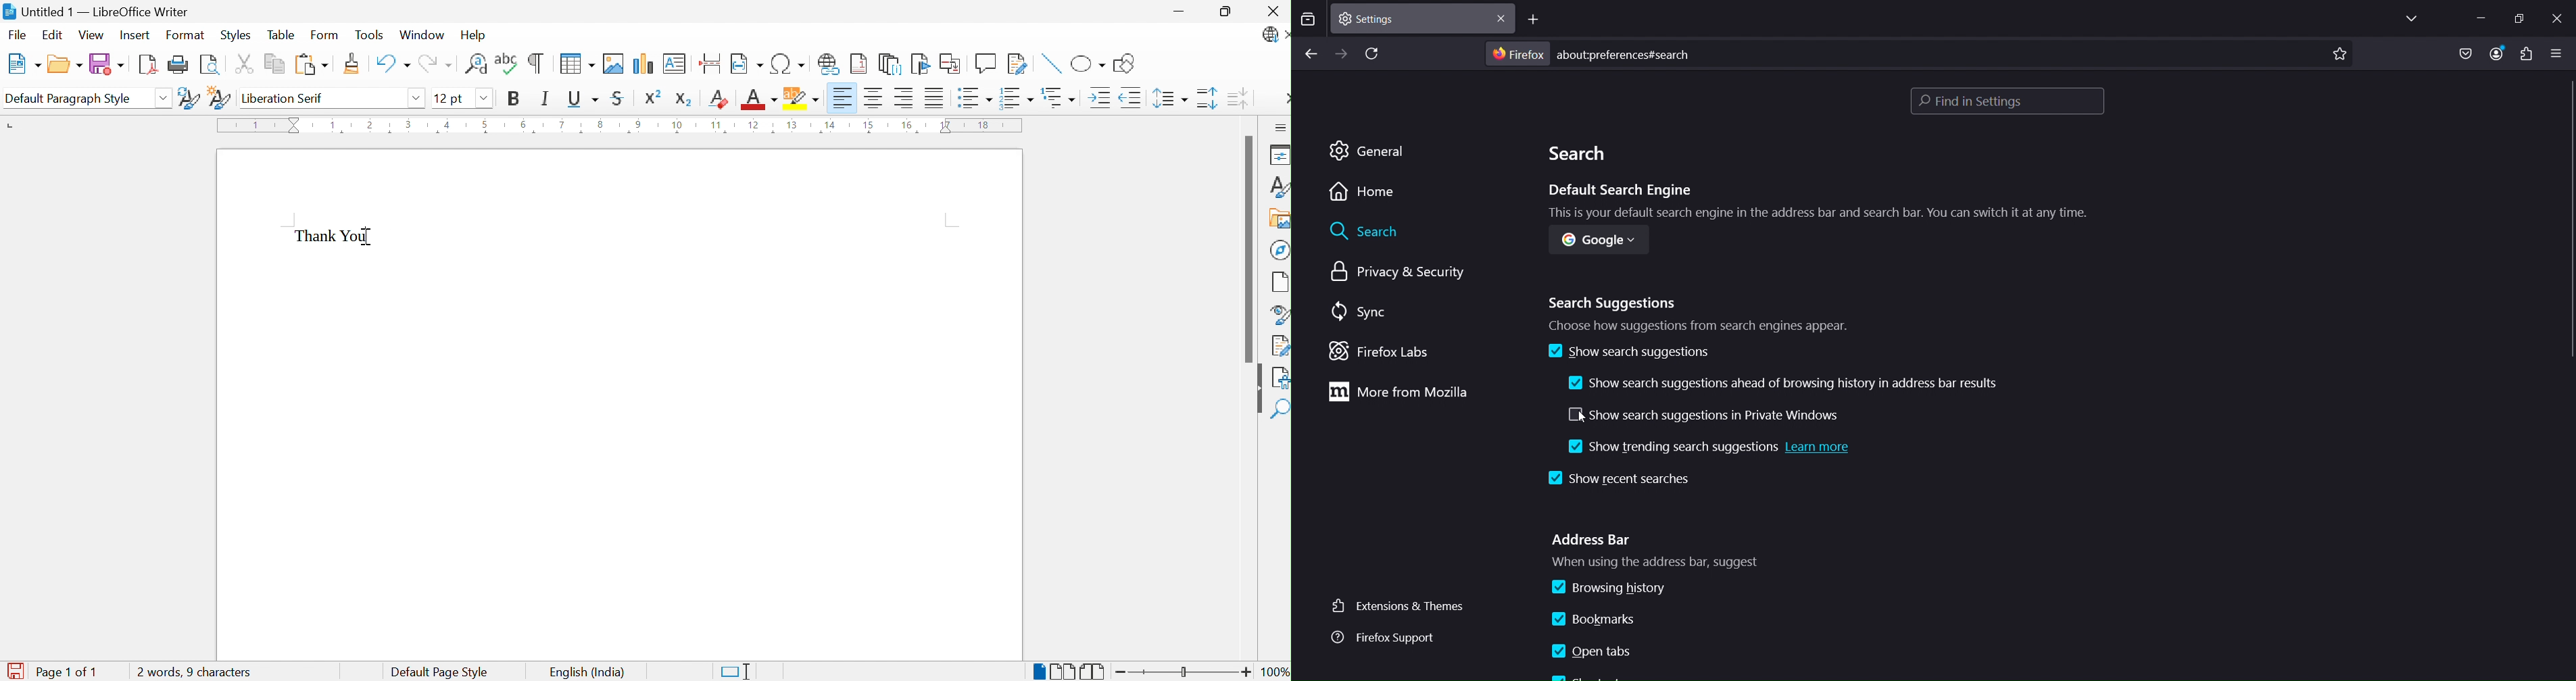 The width and height of the screenshot is (2576, 700). I want to click on English (India), so click(586, 672).